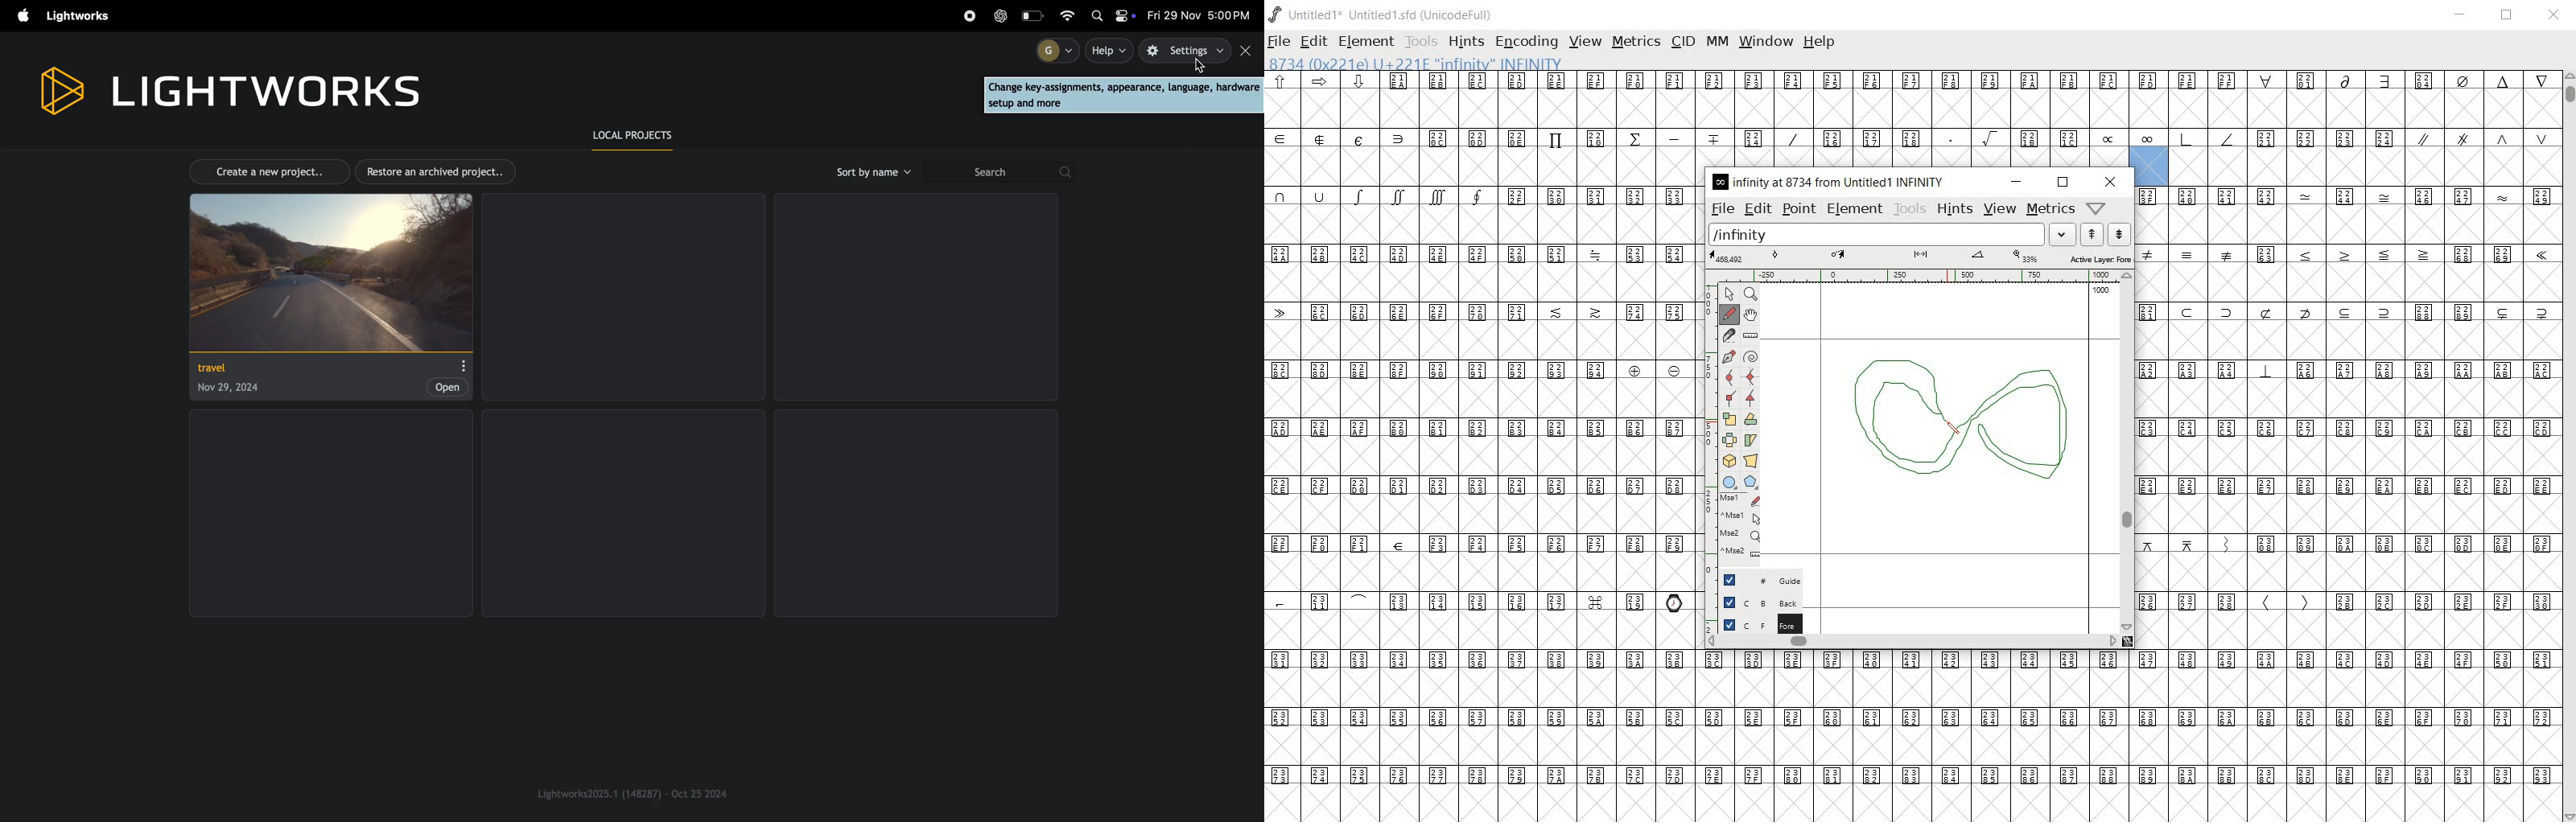 The width and height of the screenshot is (2576, 840). What do you see at coordinates (2017, 182) in the screenshot?
I see `minimize` at bounding box center [2017, 182].